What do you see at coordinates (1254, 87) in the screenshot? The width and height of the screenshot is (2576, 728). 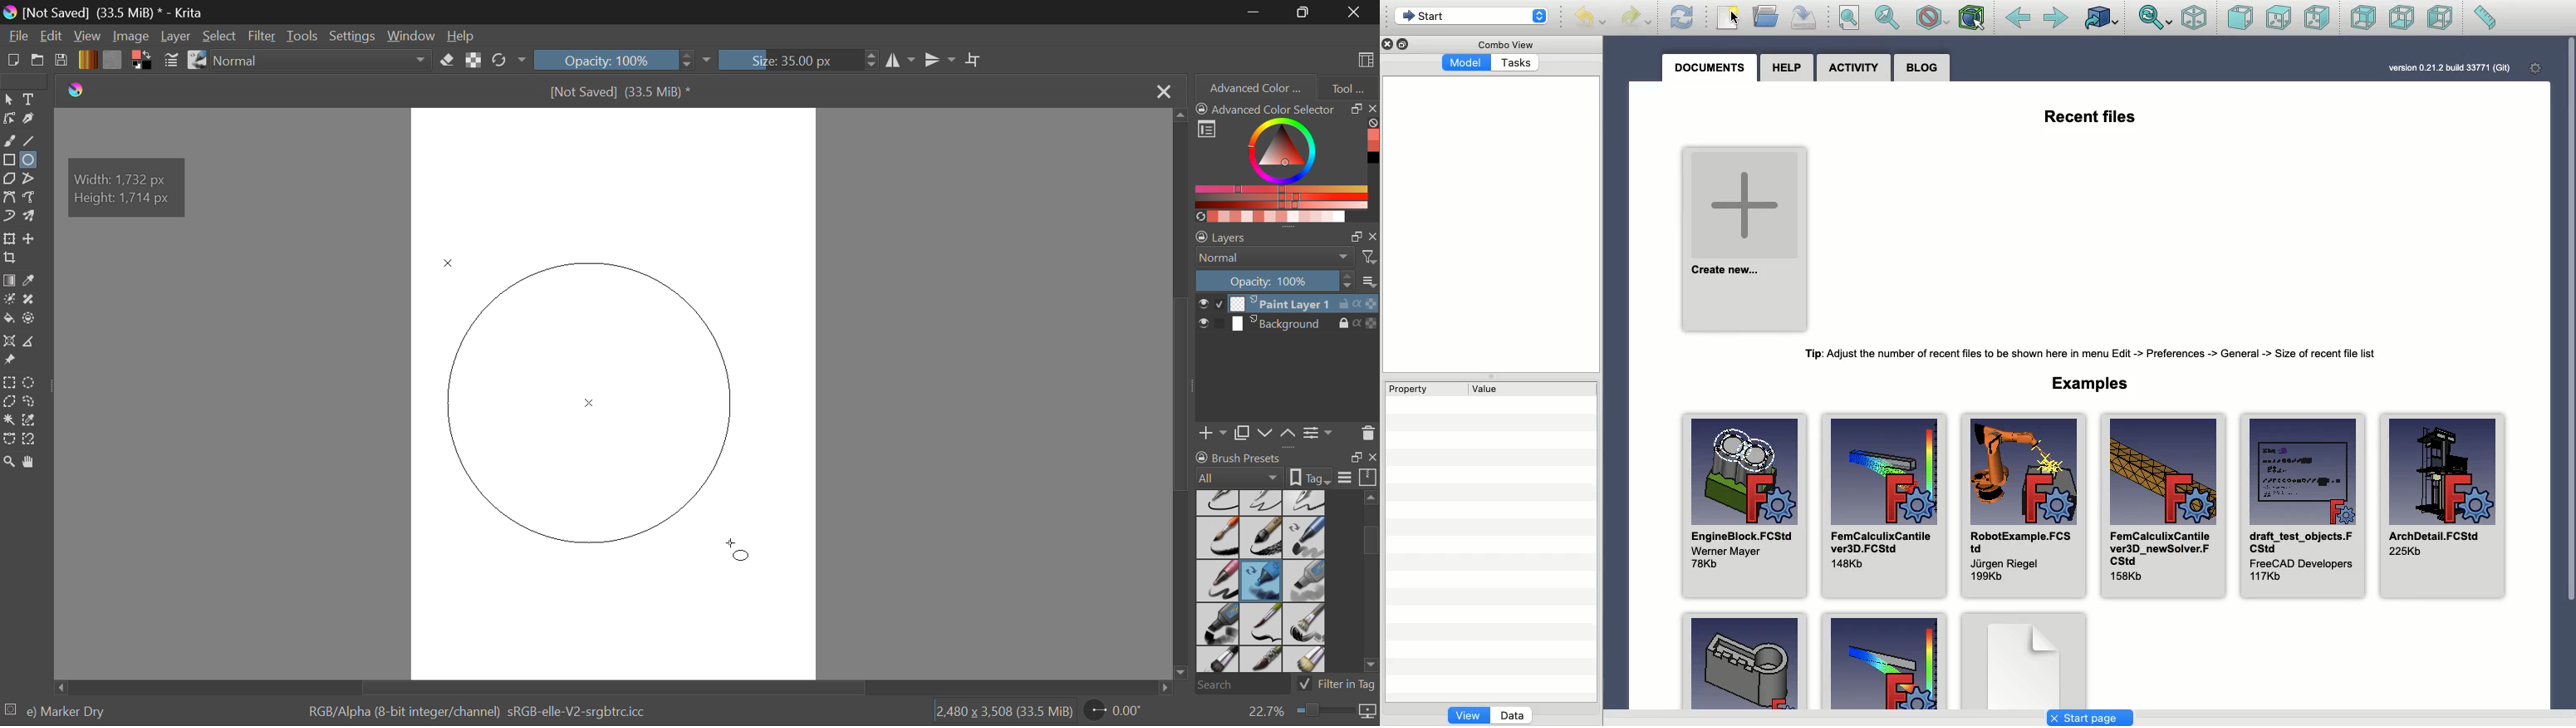 I see `Advanced Color Selector Tab Open` at bounding box center [1254, 87].